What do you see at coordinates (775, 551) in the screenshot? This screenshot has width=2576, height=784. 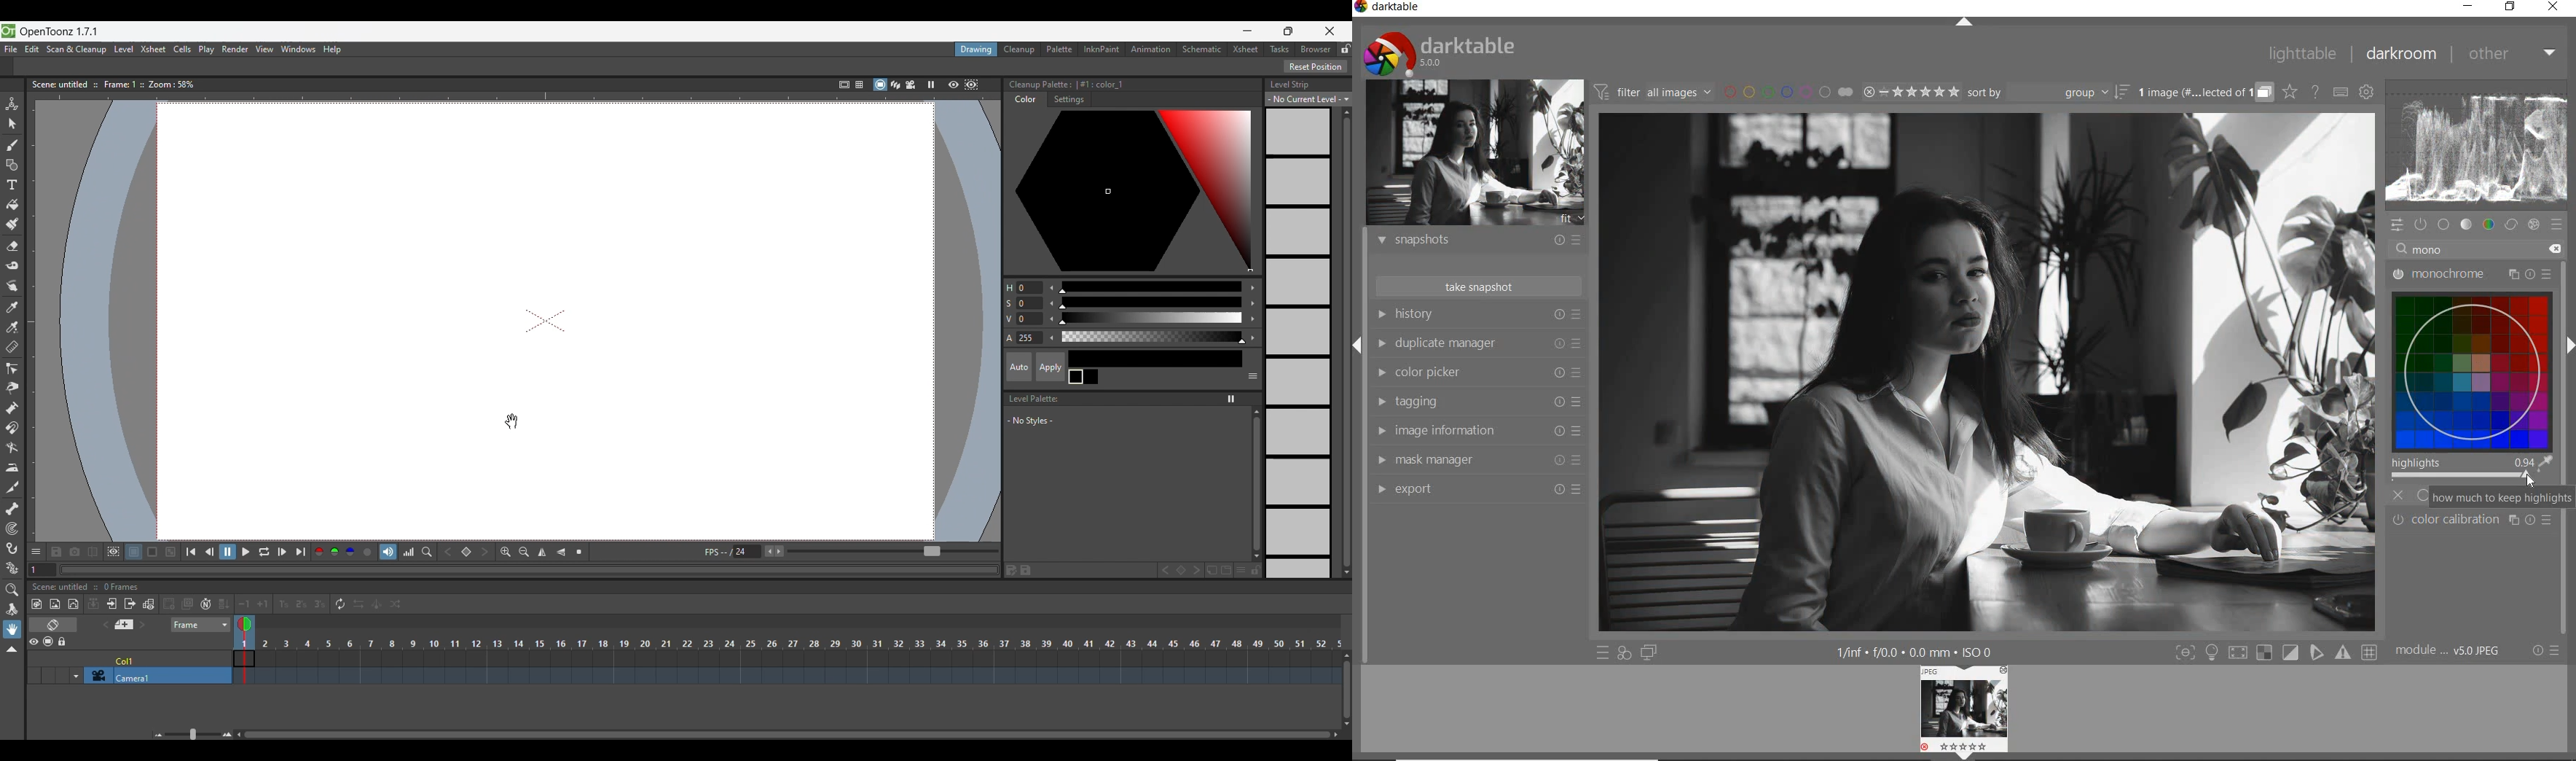 I see `Buttons to increase/decrease frames per second` at bounding box center [775, 551].